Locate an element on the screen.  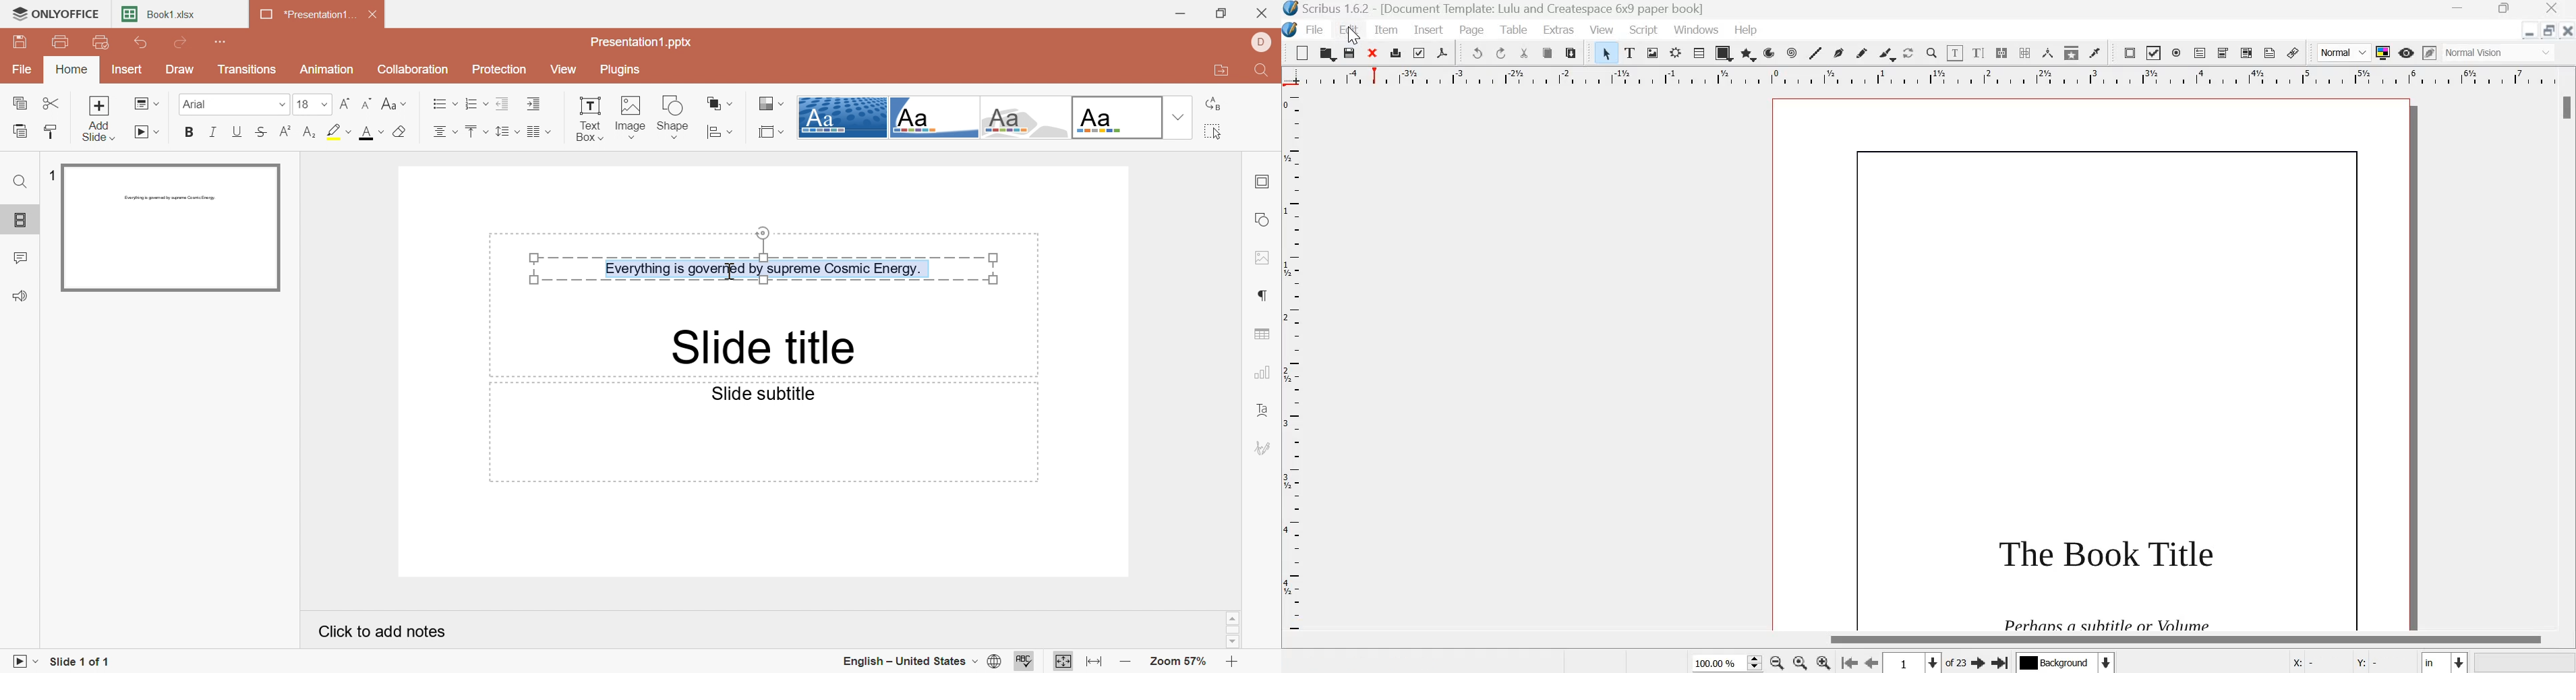
Minimize is located at coordinates (2456, 7).